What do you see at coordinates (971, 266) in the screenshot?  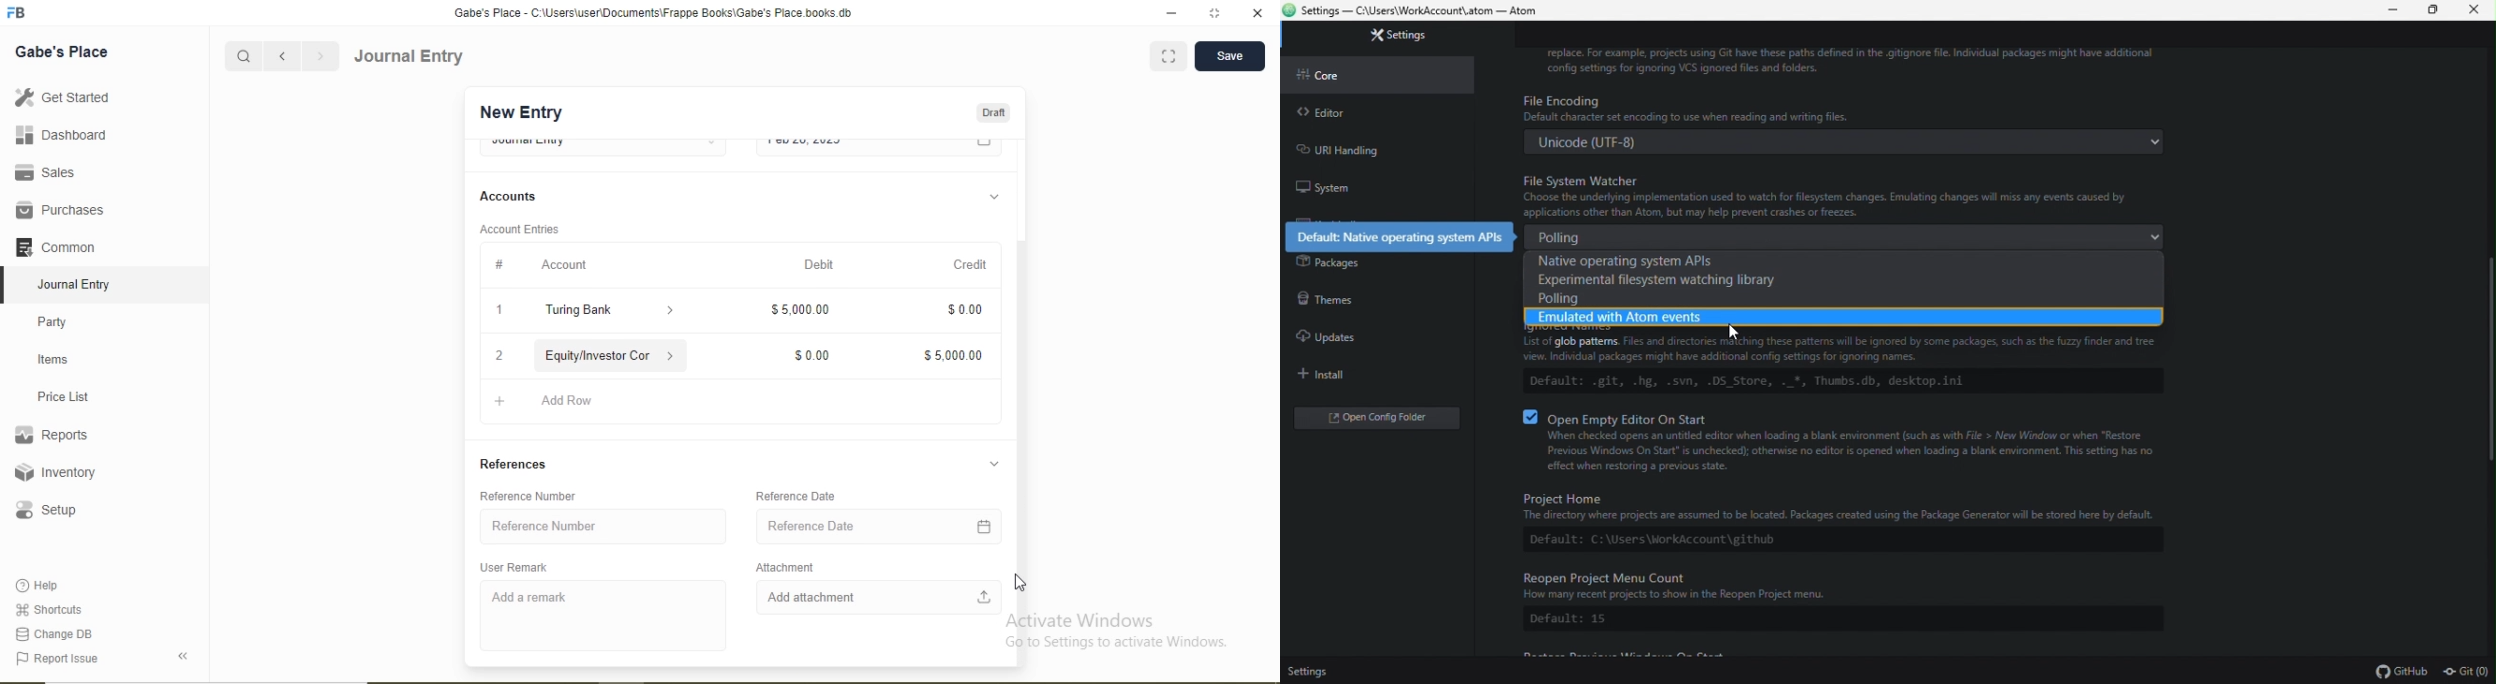 I see `Credit` at bounding box center [971, 266].